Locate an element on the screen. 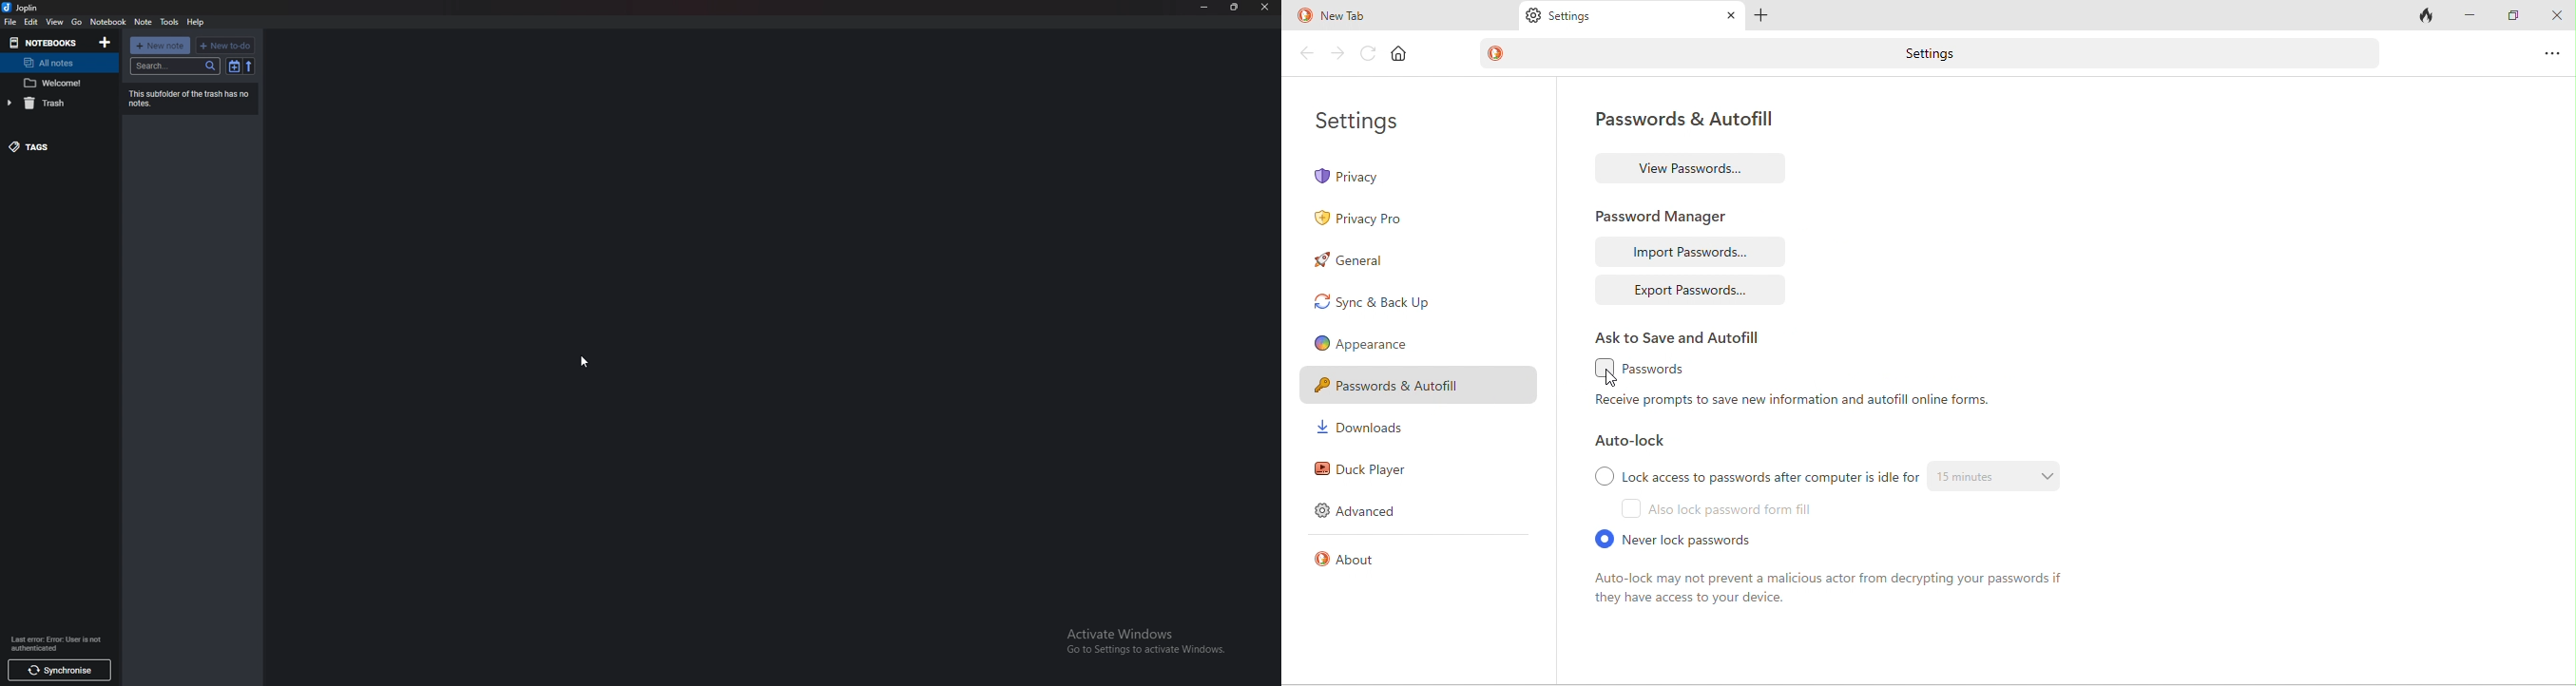 This screenshot has height=700, width=2576. password and autofill is located at coordinates (1679, 122).